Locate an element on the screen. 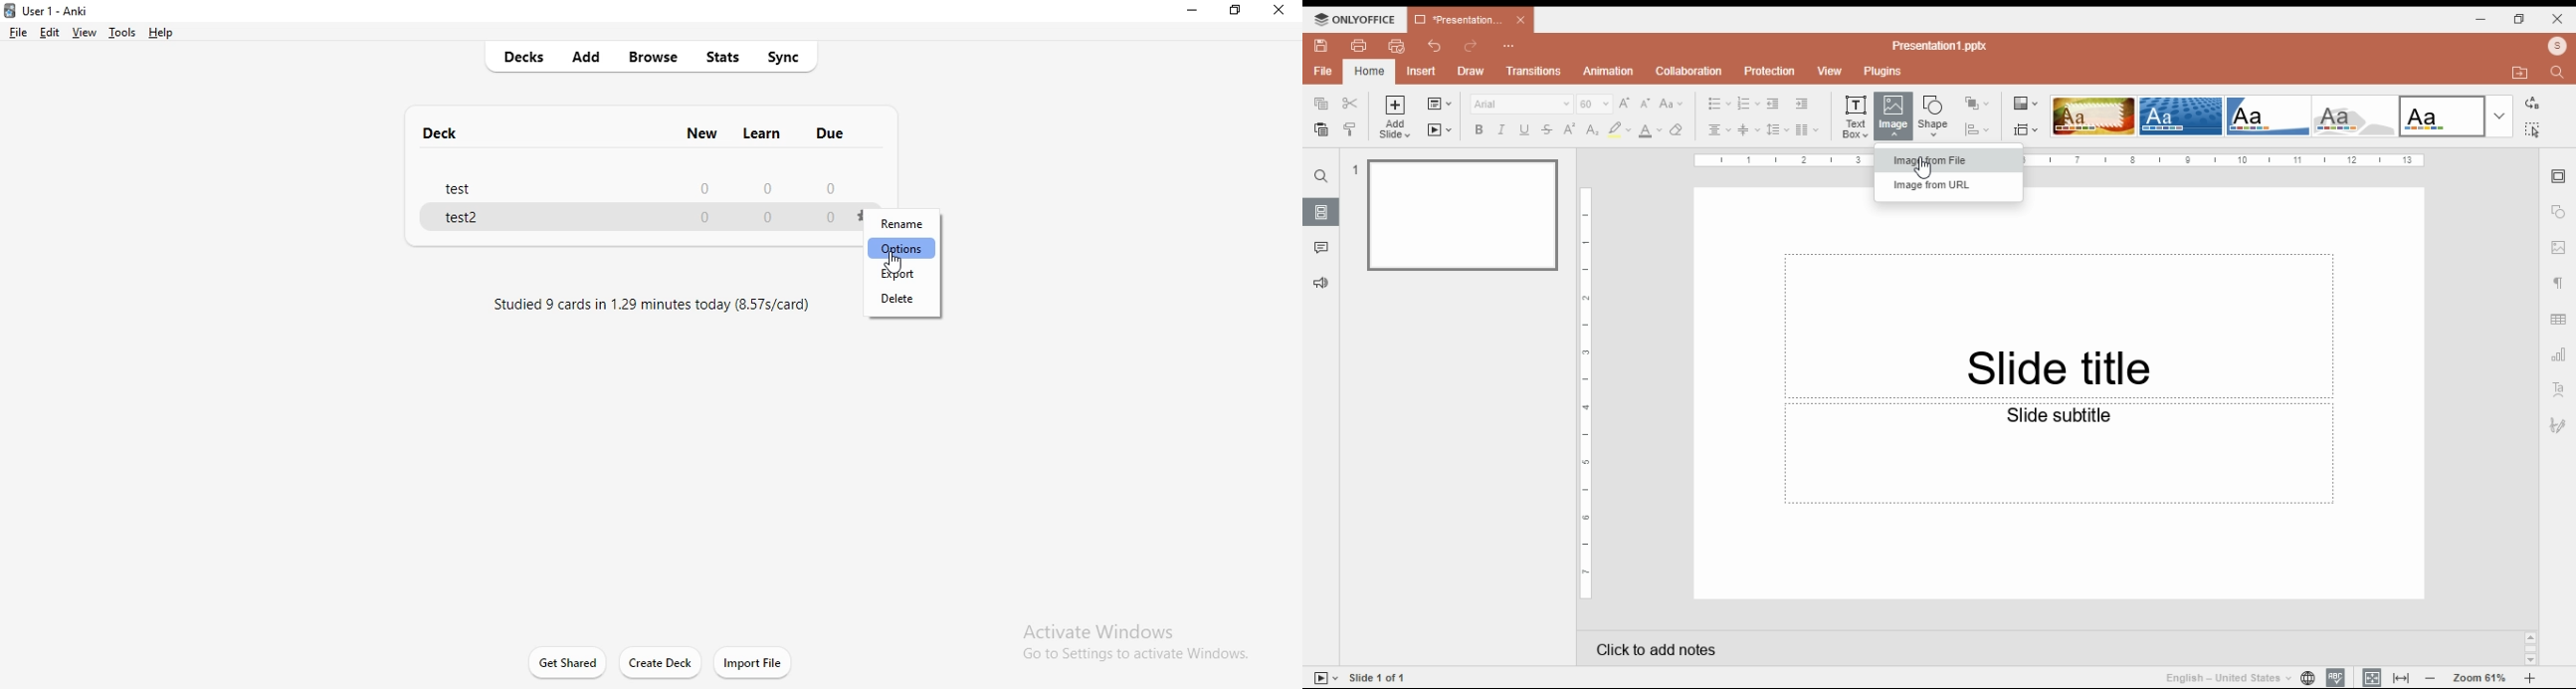 This screenshot has height=700, width=2576. find is located at coordinates (2555, 74).